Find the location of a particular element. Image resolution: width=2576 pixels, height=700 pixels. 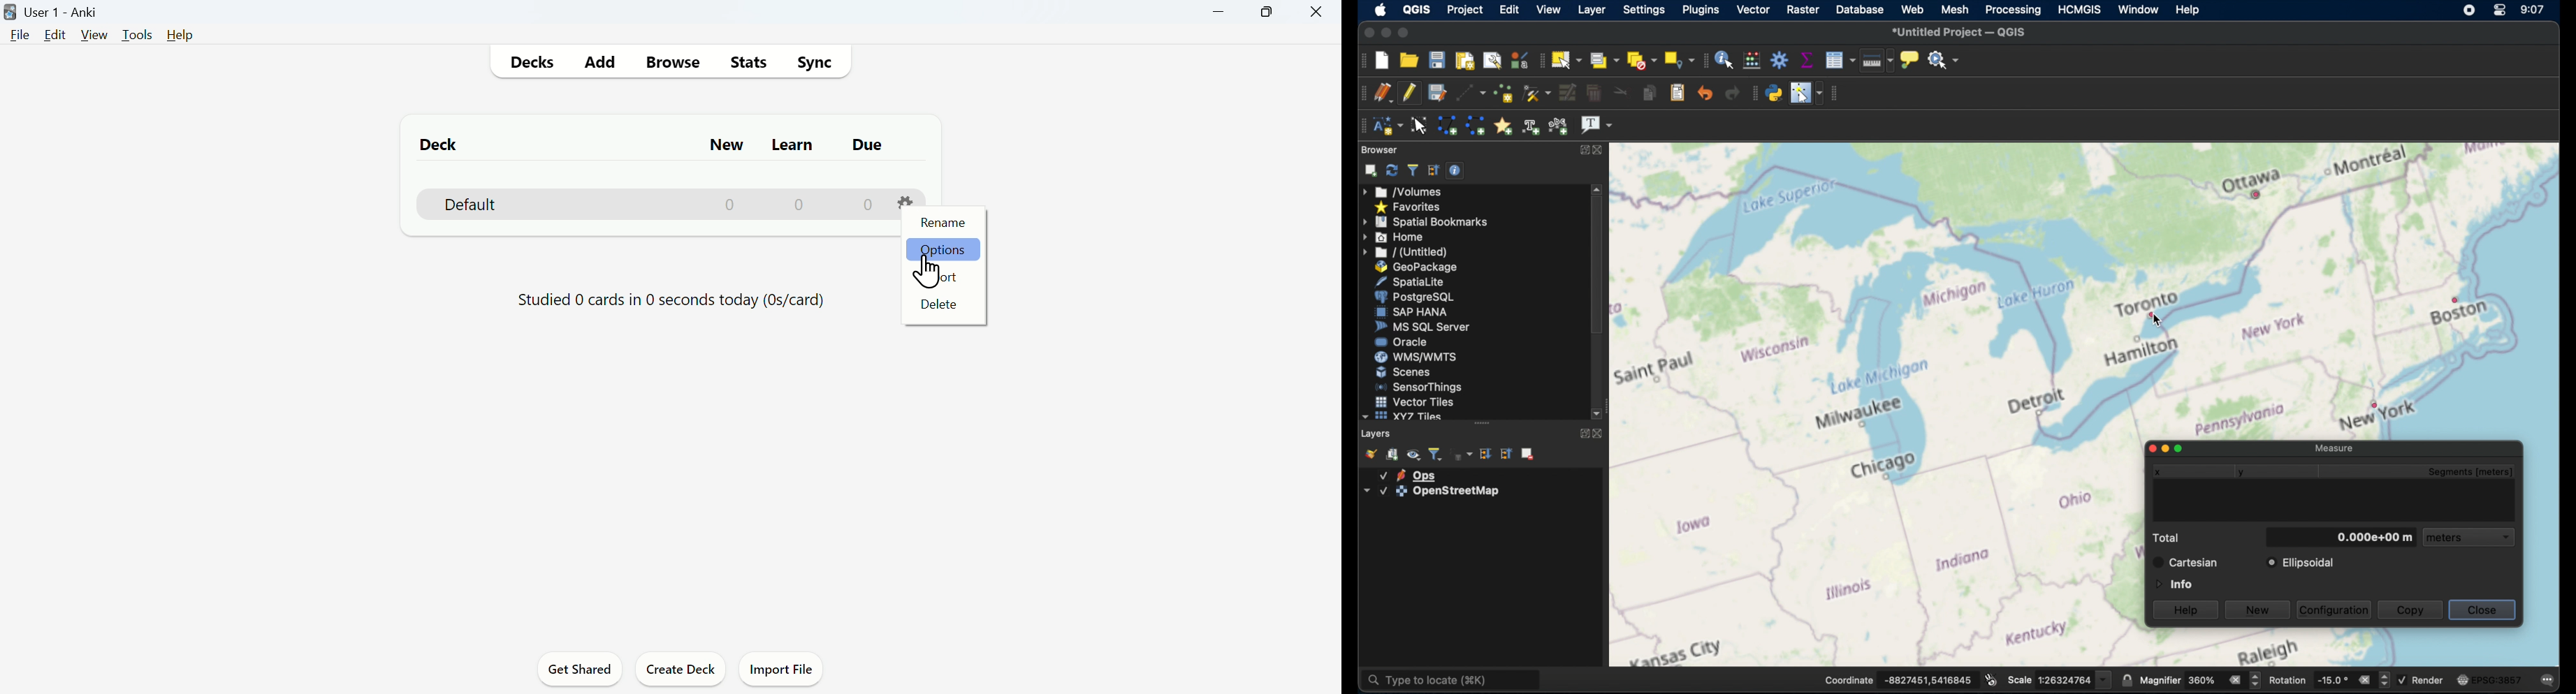

cartesian is located at coordinates (2185, 562).